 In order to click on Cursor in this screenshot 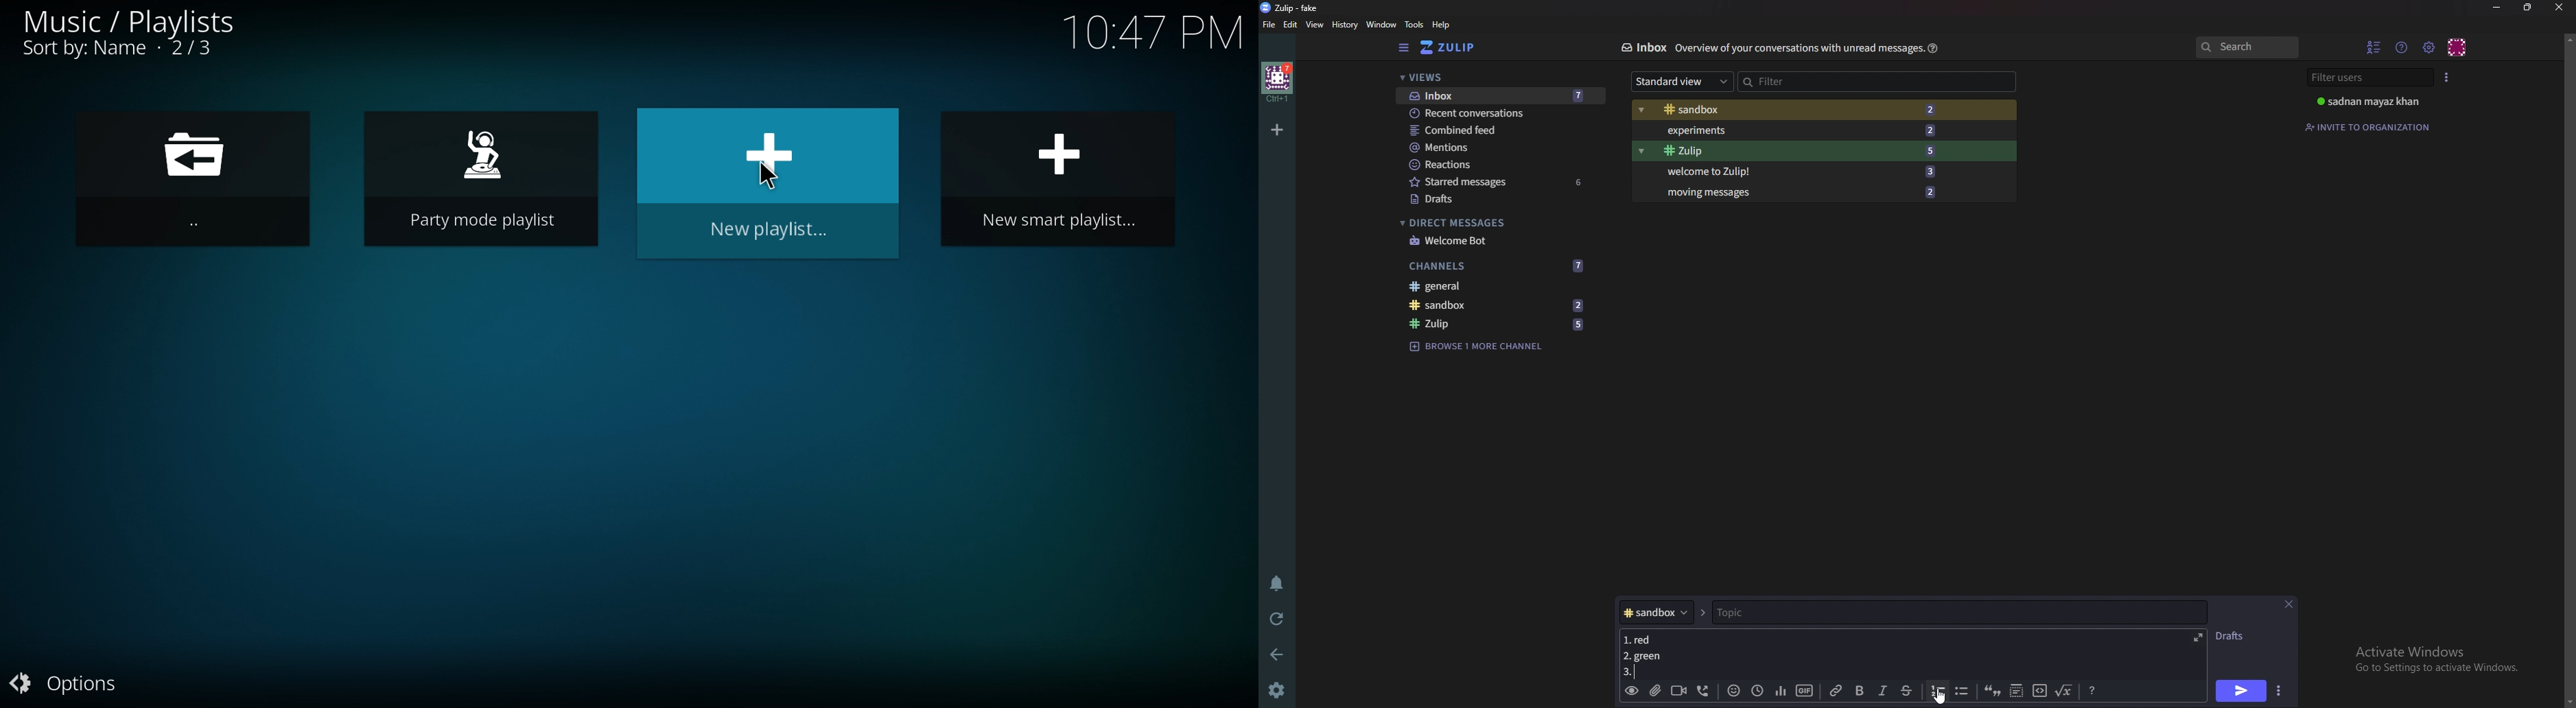, I will do `click(765, 176)`.